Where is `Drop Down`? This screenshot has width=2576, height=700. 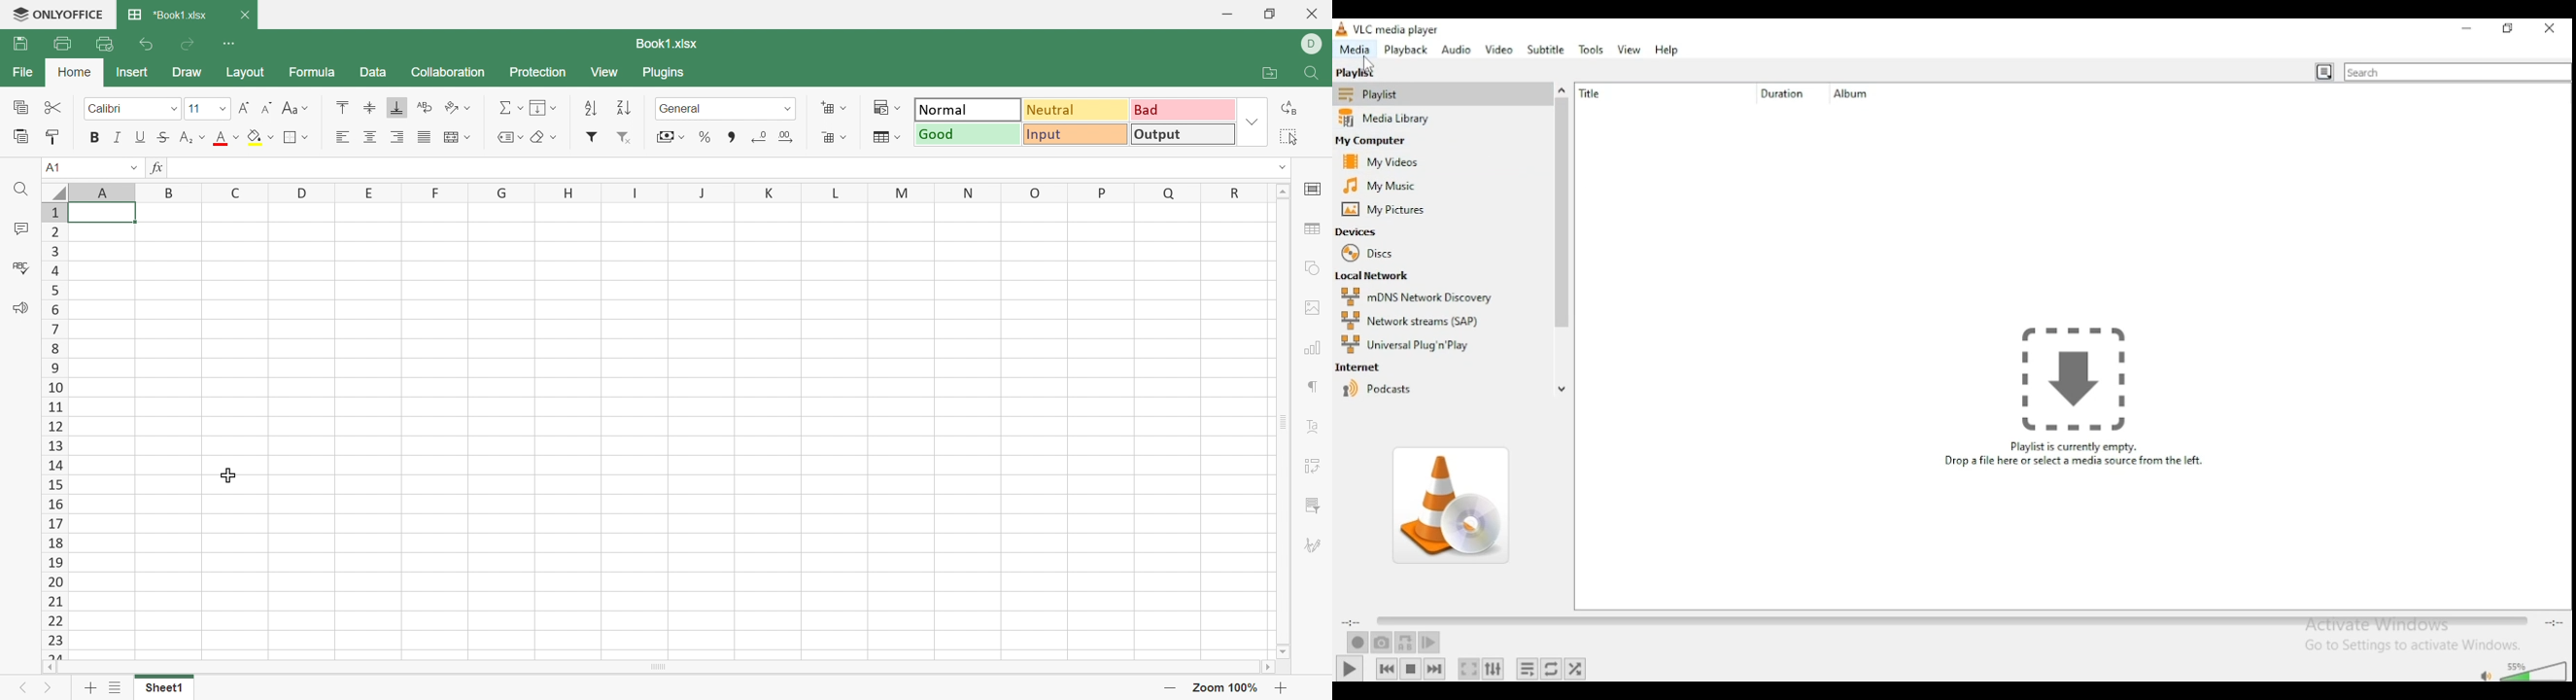 Drop Down is located at coordinates (521, 108).